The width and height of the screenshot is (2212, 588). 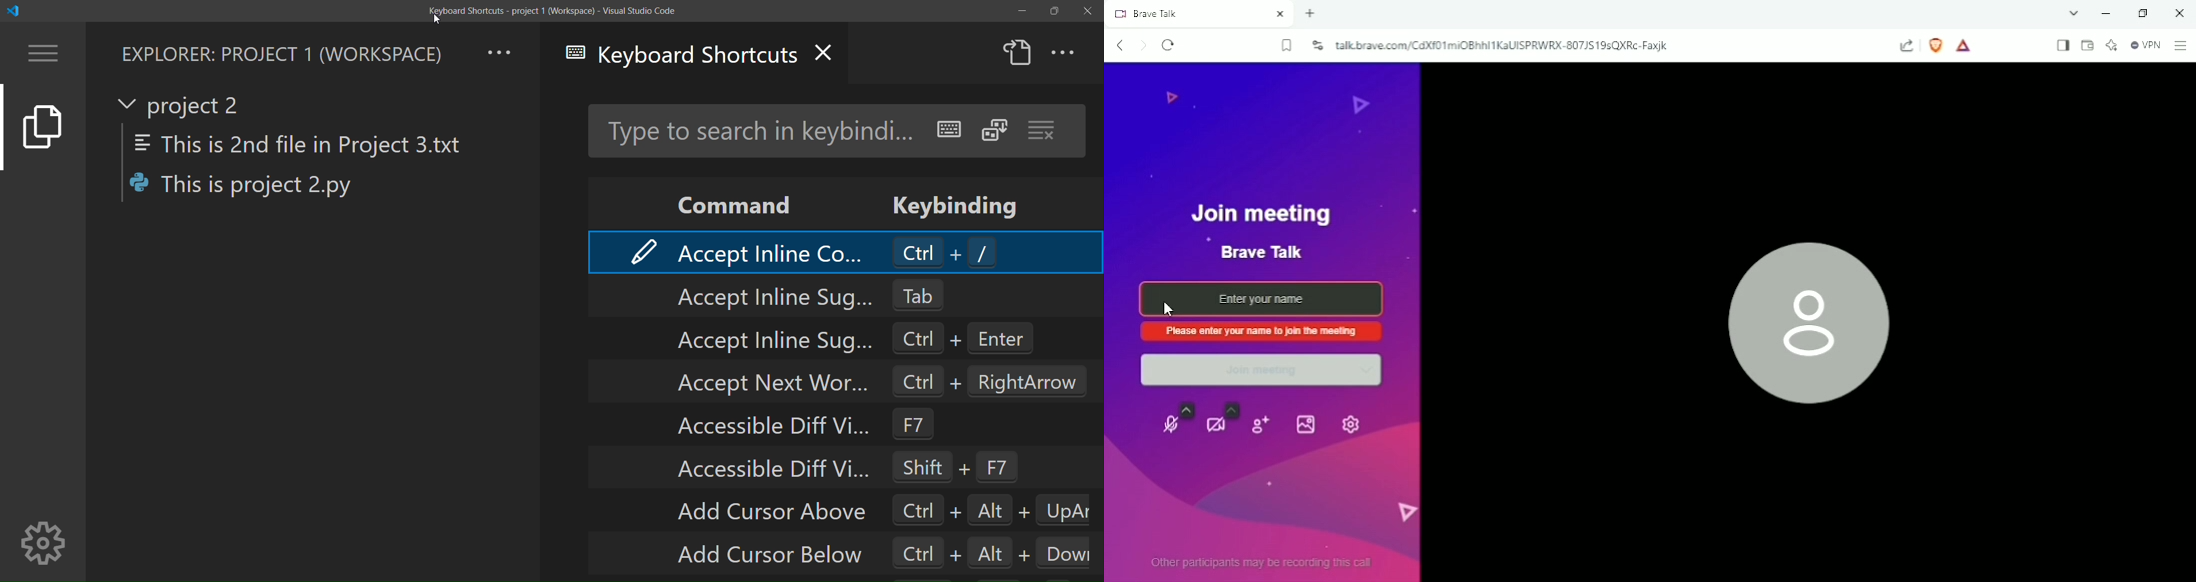 What do you see at coordinates (772, 510) in the screenshot?
I see `add cursor above` at bounding box center [772, 510].